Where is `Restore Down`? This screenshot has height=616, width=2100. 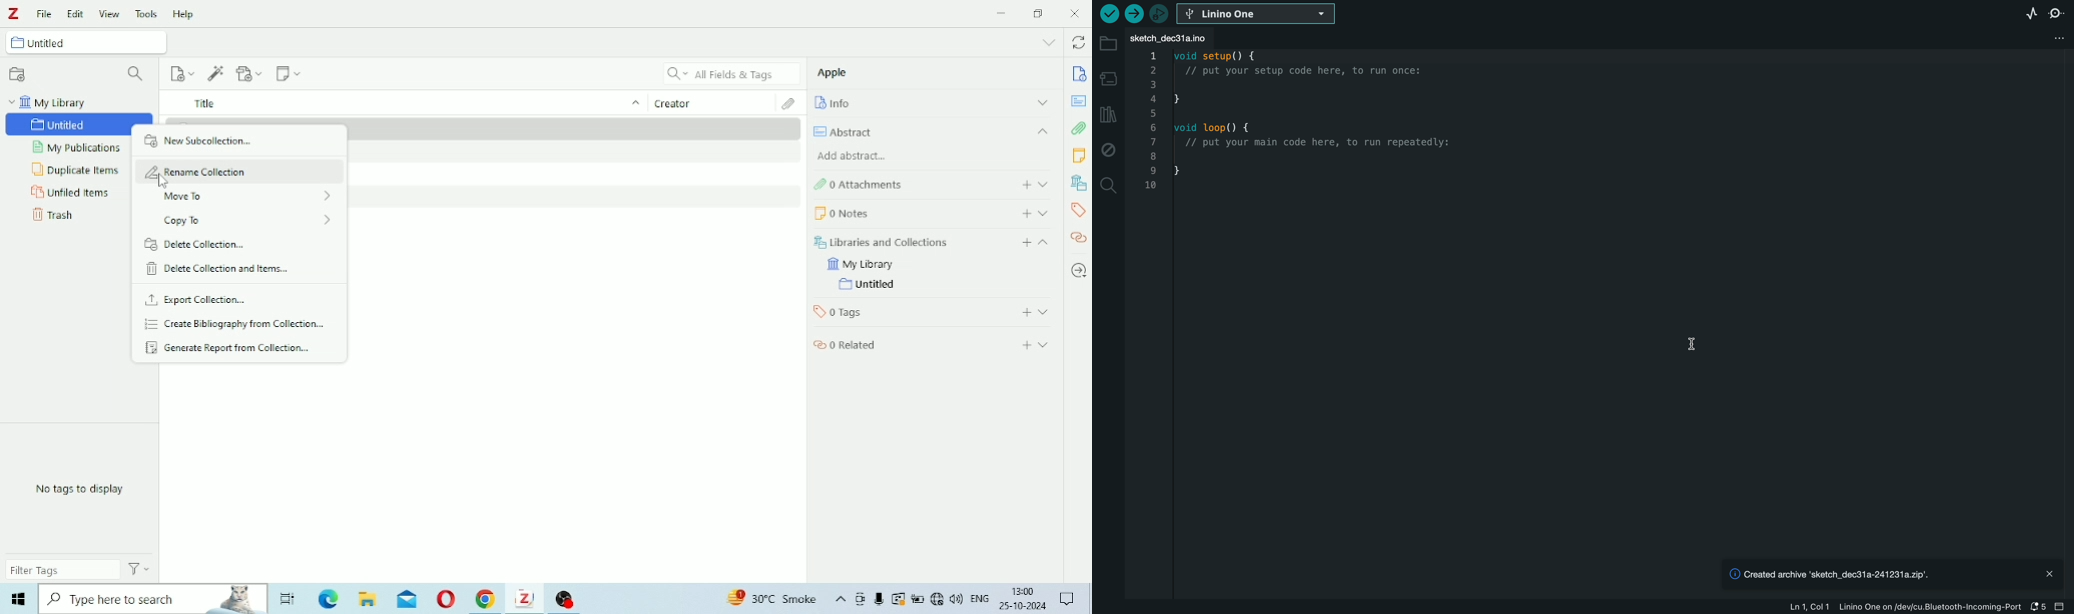 Restore Down is located at coordinates (1038, 13).